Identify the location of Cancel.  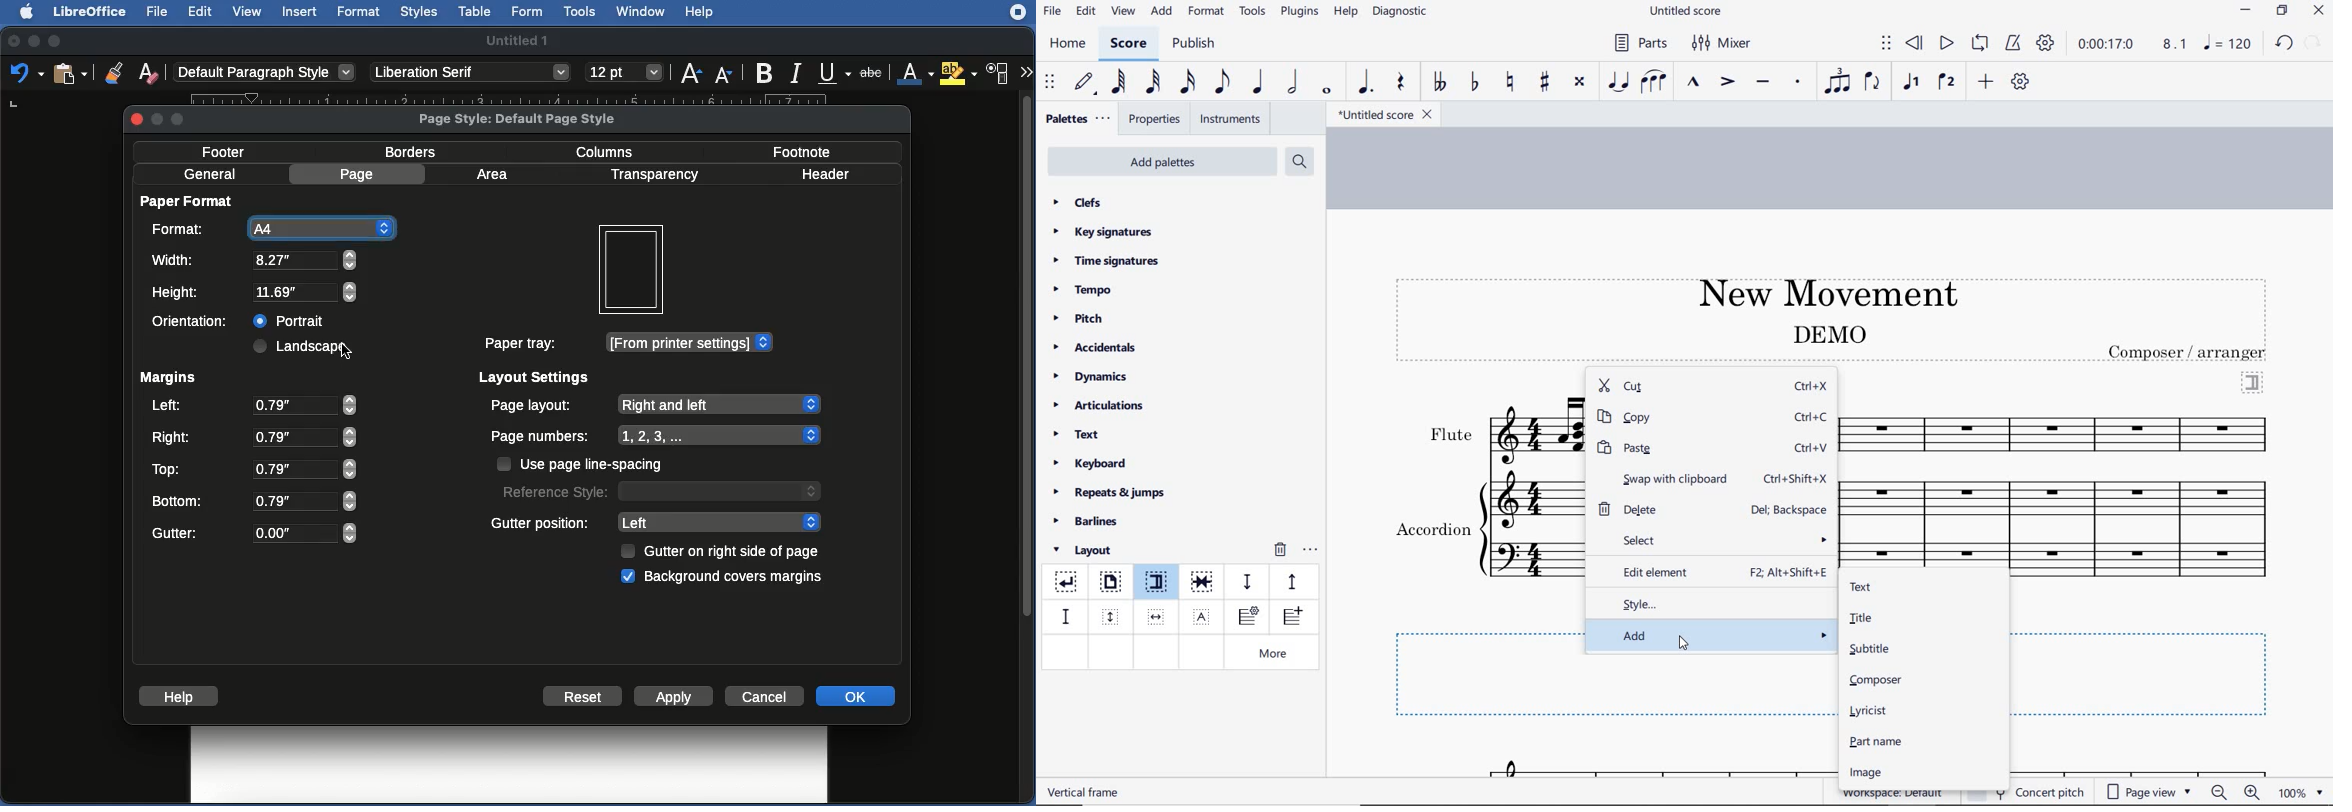
(765, 696).